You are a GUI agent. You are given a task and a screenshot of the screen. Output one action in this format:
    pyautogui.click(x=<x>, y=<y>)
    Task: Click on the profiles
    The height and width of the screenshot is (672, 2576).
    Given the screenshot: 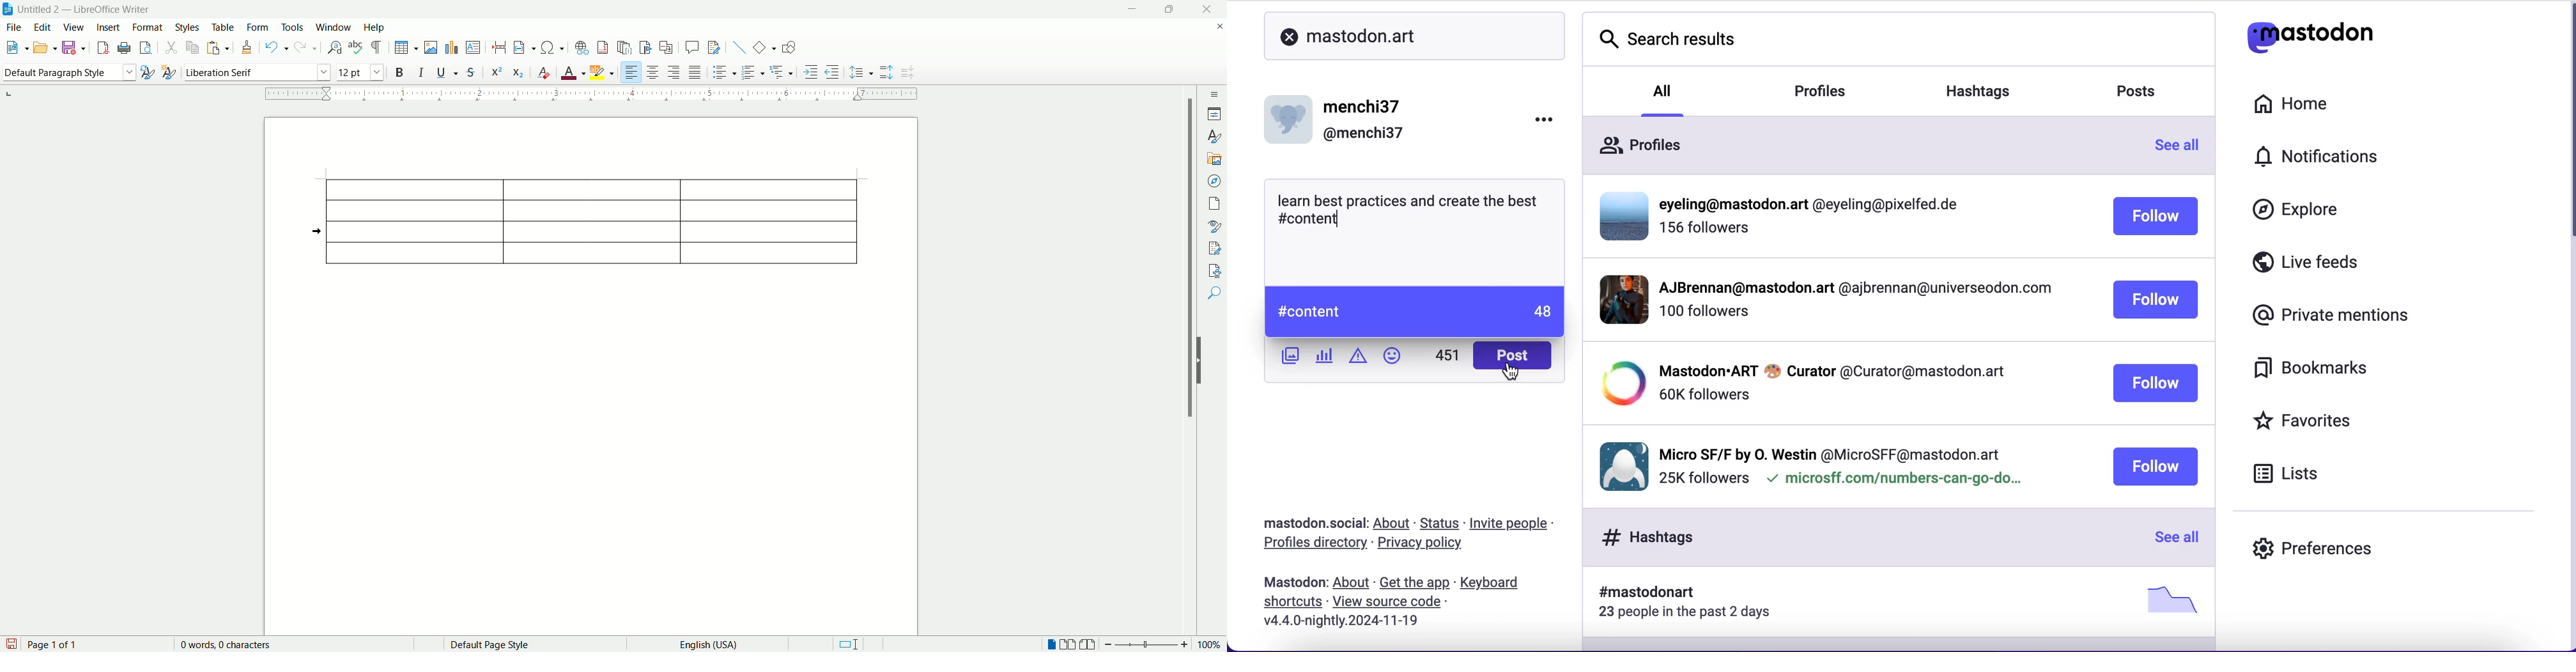 What is the action you would take?
    pyautogui.click(x=1640, y=138)
    